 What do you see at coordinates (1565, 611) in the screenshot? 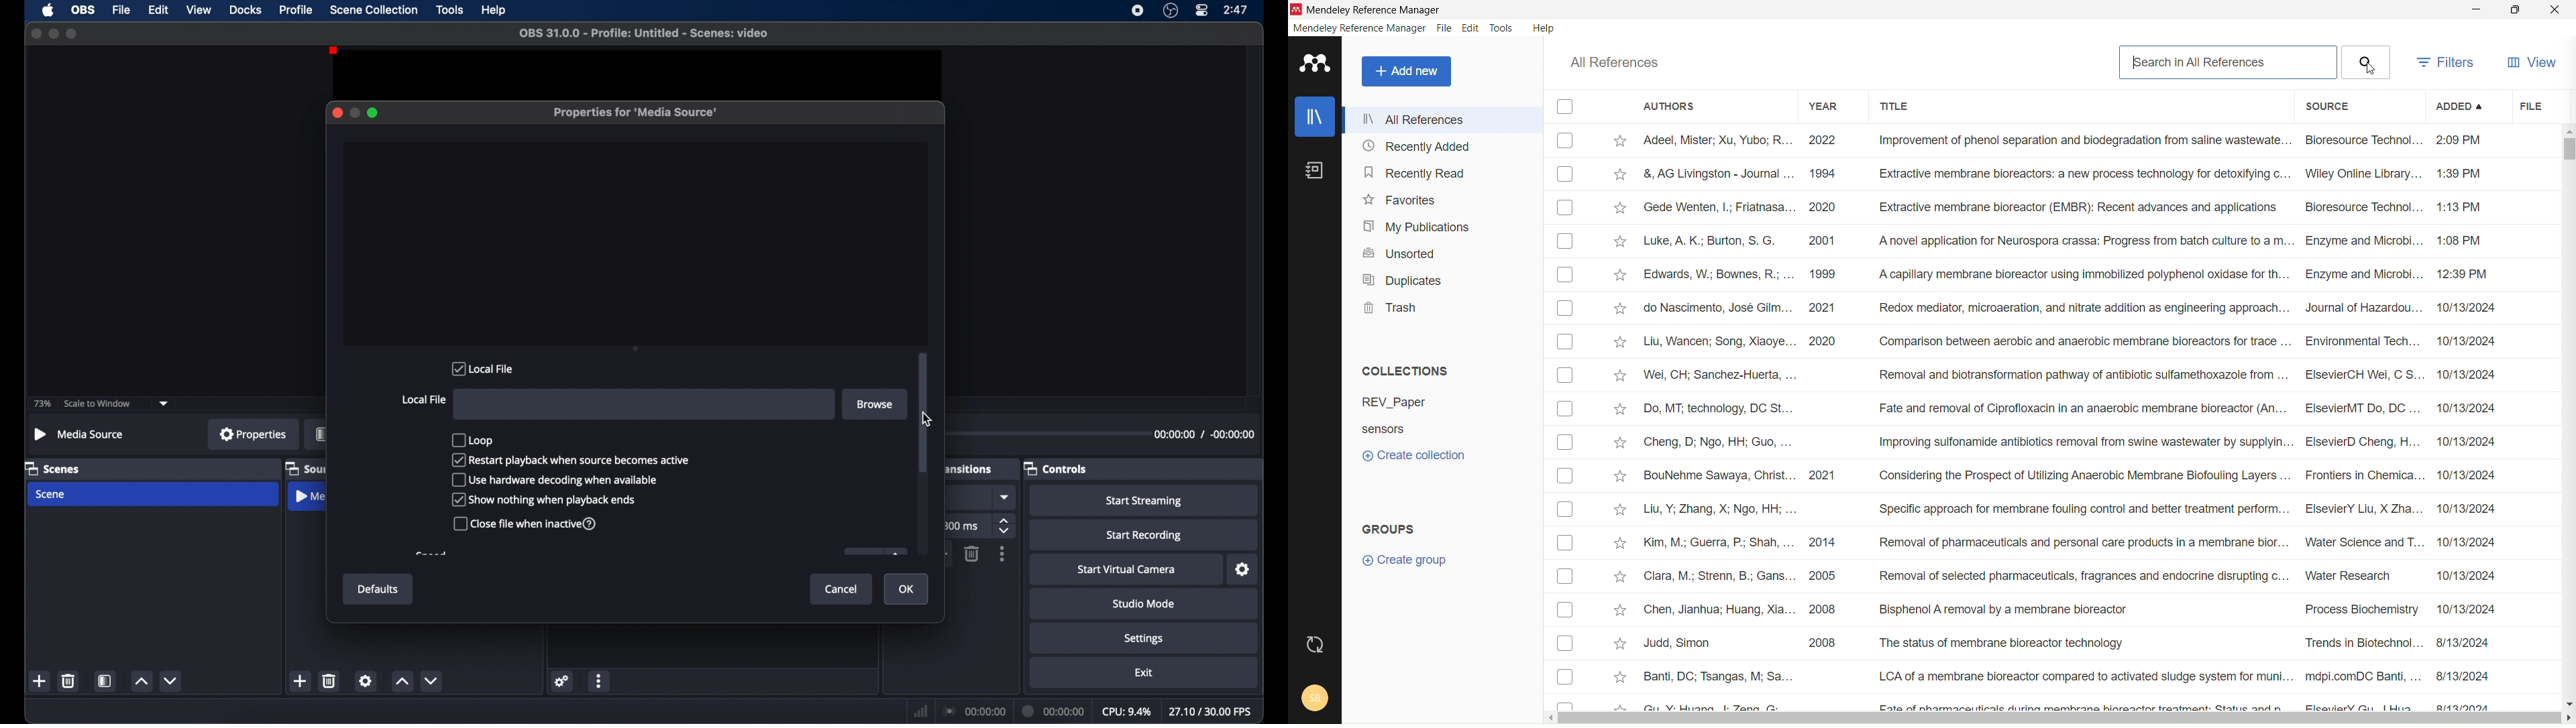
I see `Checkbox` at bounding box center [1565, 611].